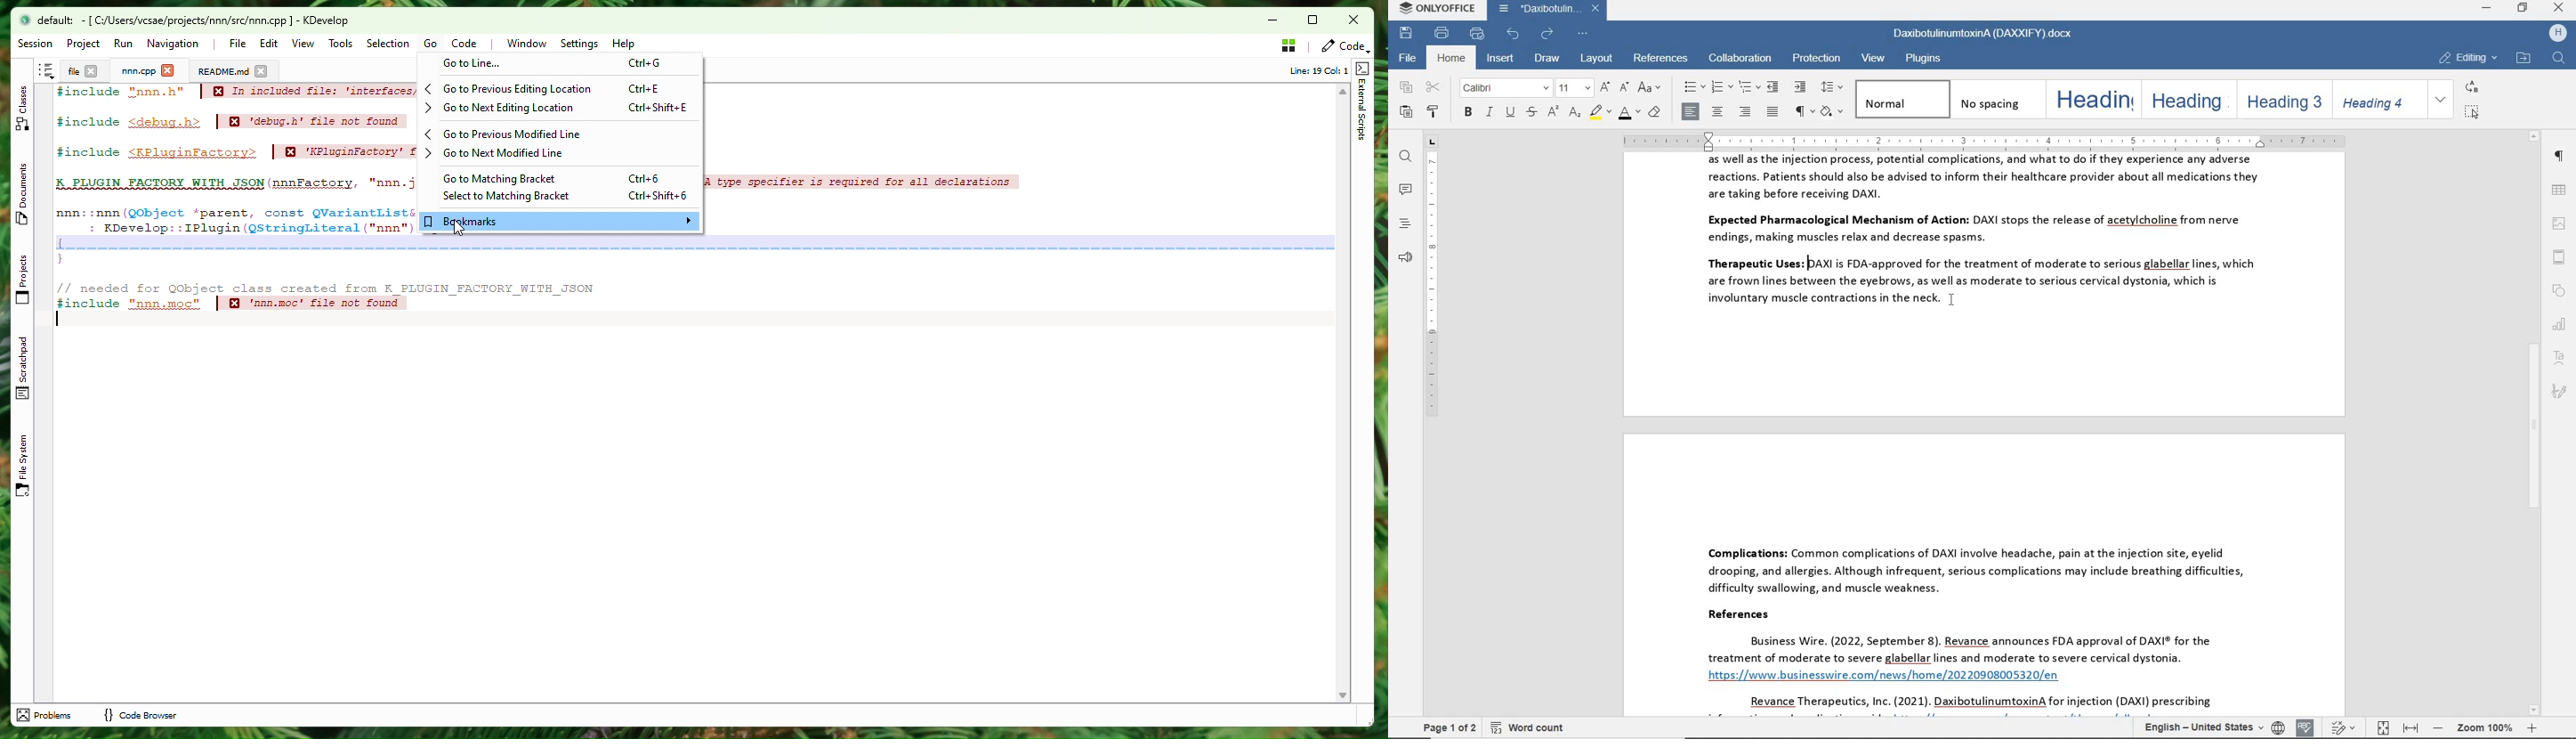  What do you see at coordinates (1547, 34) in the screenshot?
I see `redo` at bounding box center [1547, 34].